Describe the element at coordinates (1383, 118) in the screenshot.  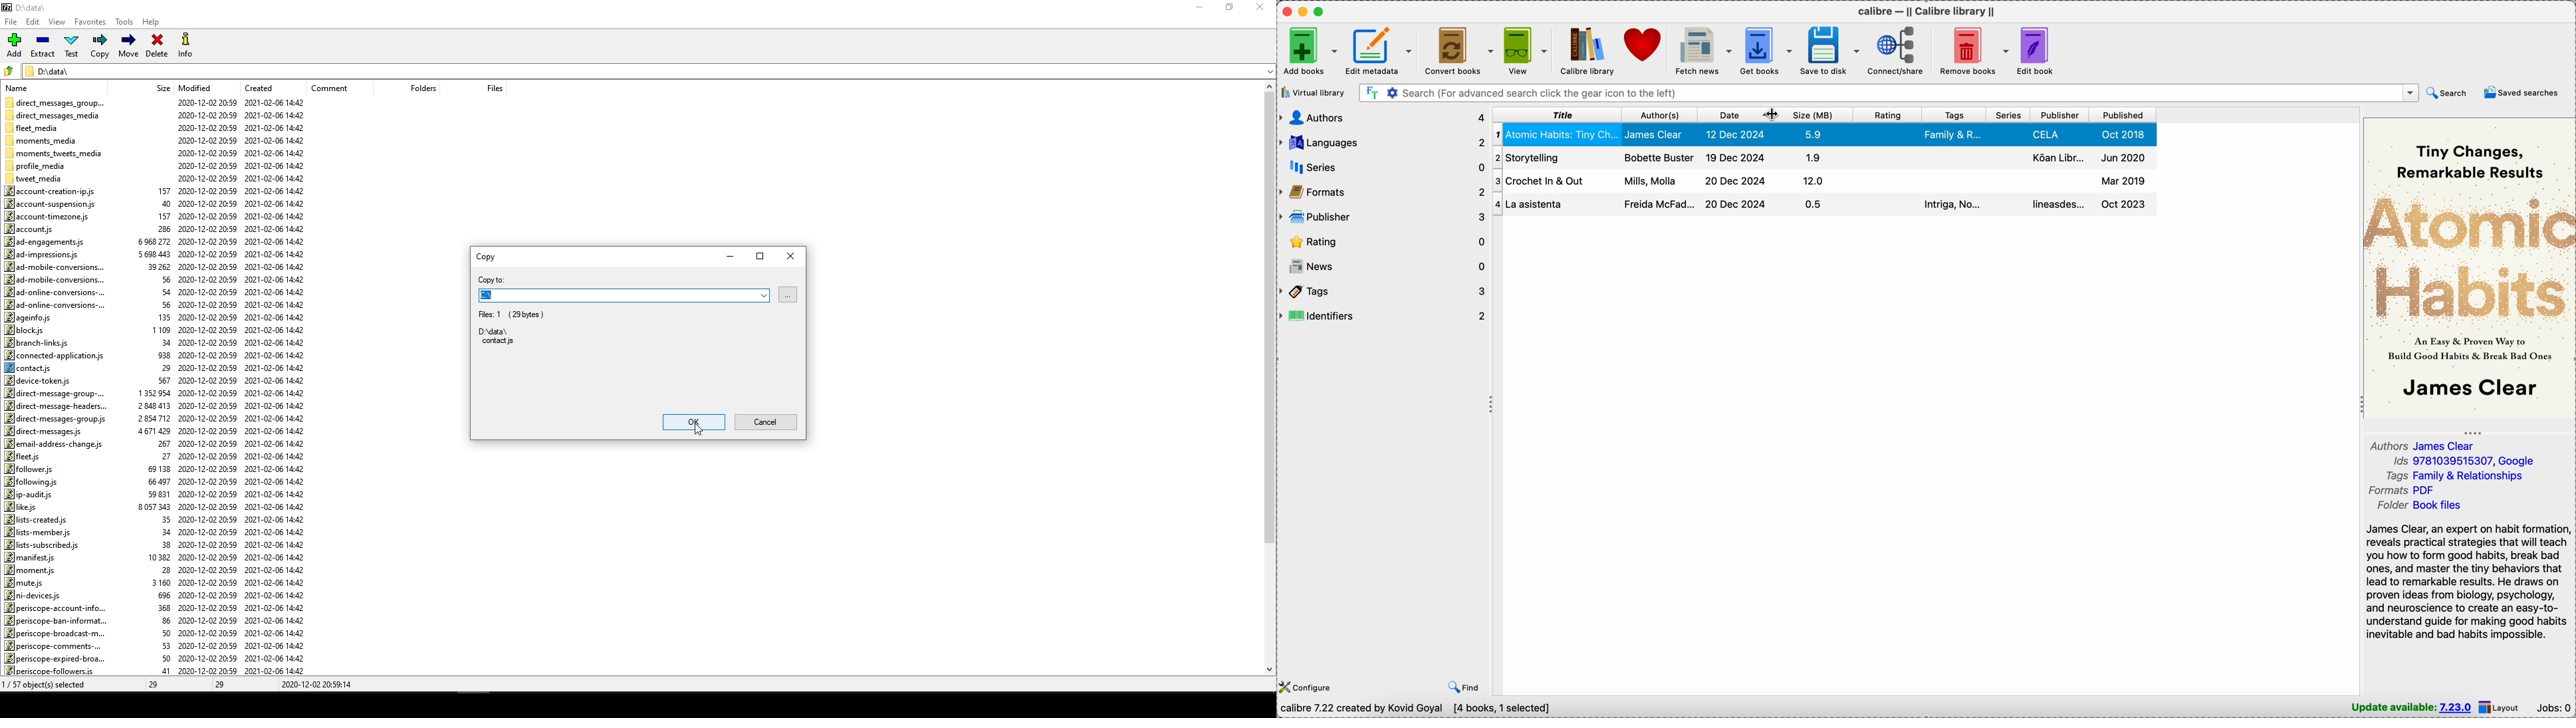
I see `authors` at that location.